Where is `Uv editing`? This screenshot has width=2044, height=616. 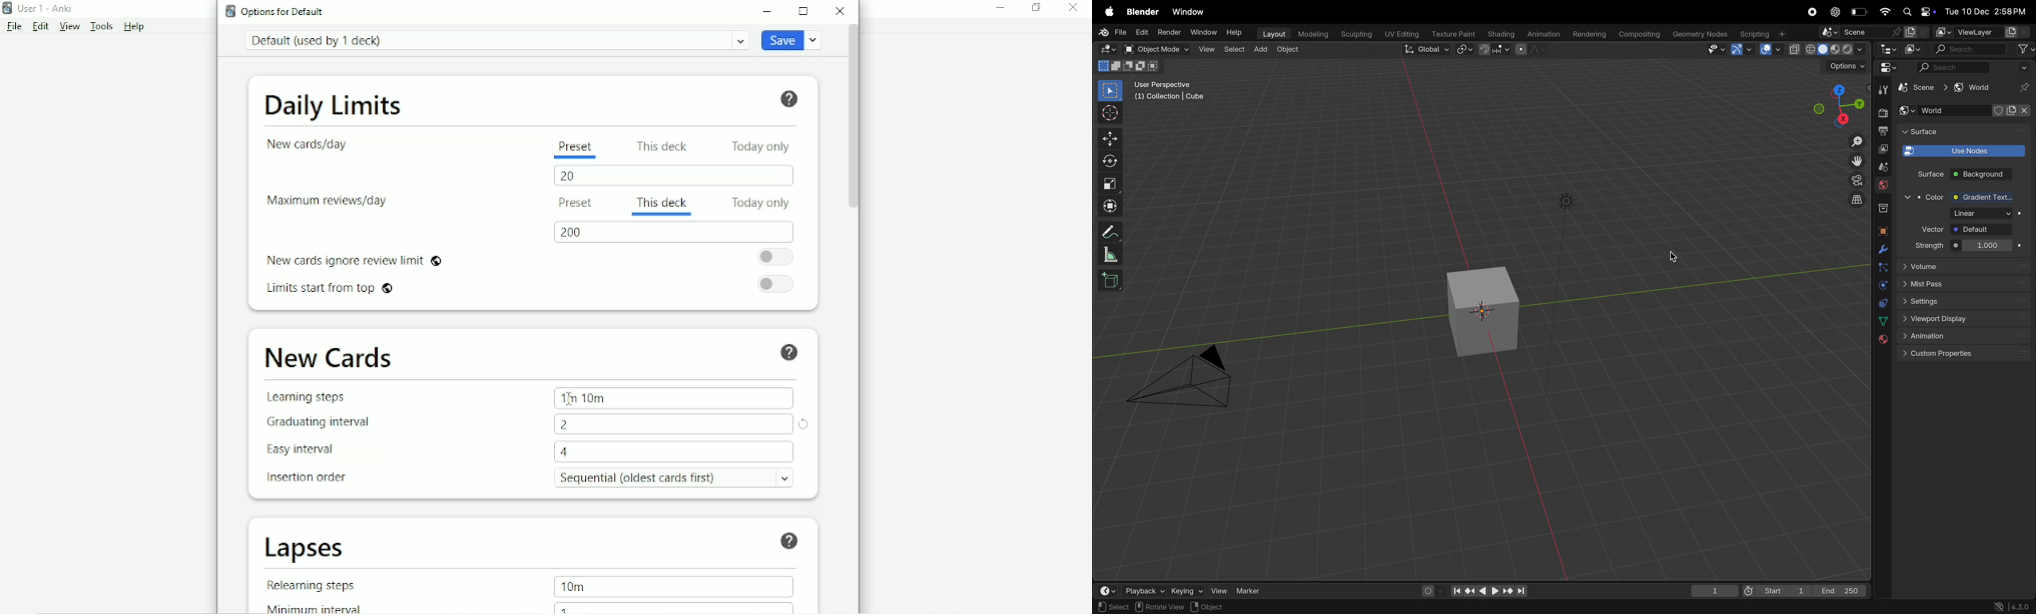 Uv editing is located at coordinates (1400, 35).